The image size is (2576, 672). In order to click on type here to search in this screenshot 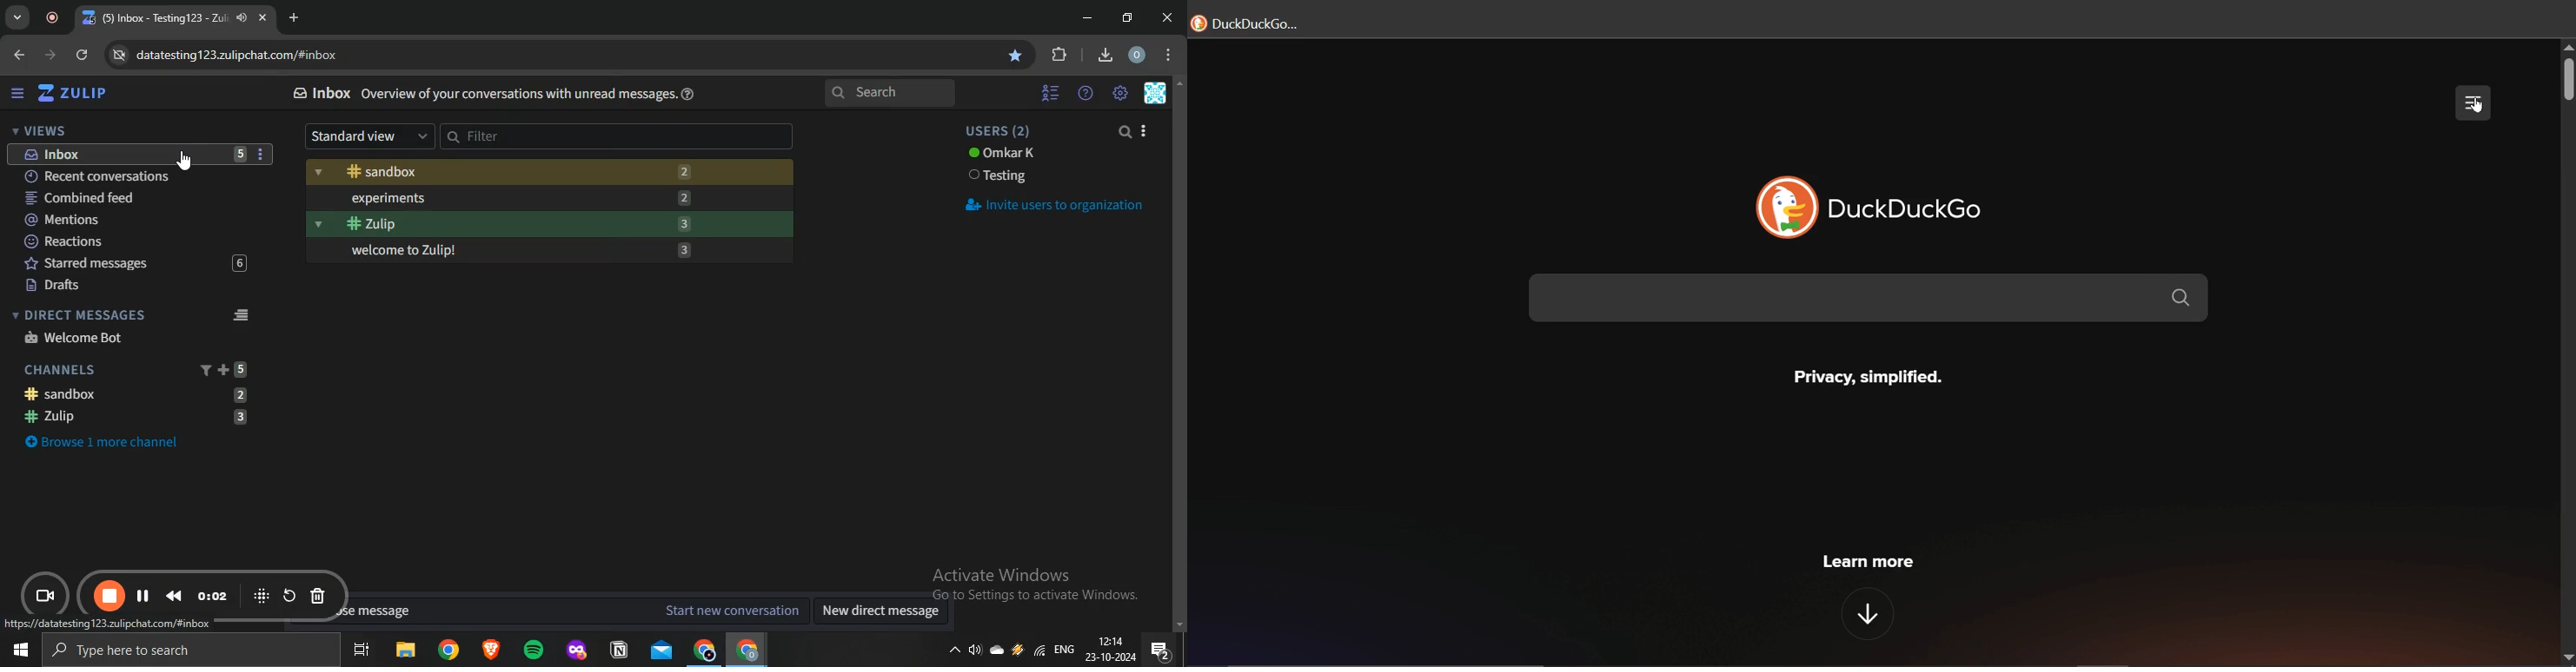, I will do `click(187, 651)`.